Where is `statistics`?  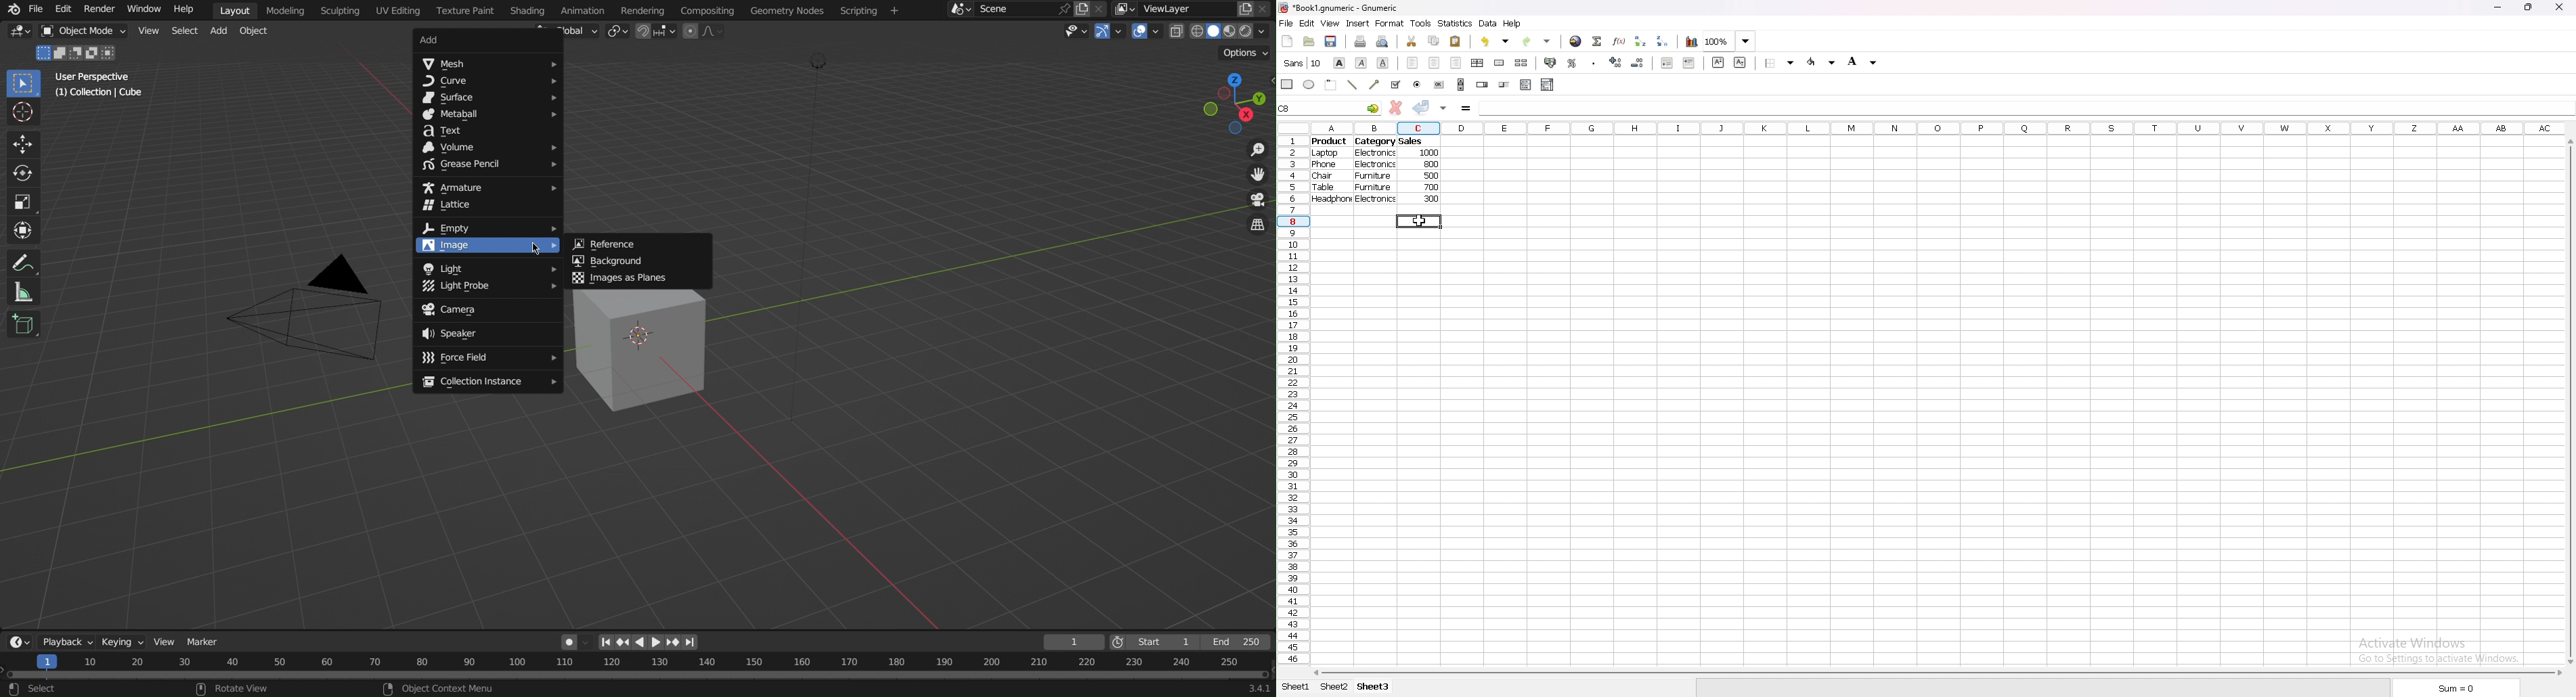 statistics is located at coordinates (1456, 23).